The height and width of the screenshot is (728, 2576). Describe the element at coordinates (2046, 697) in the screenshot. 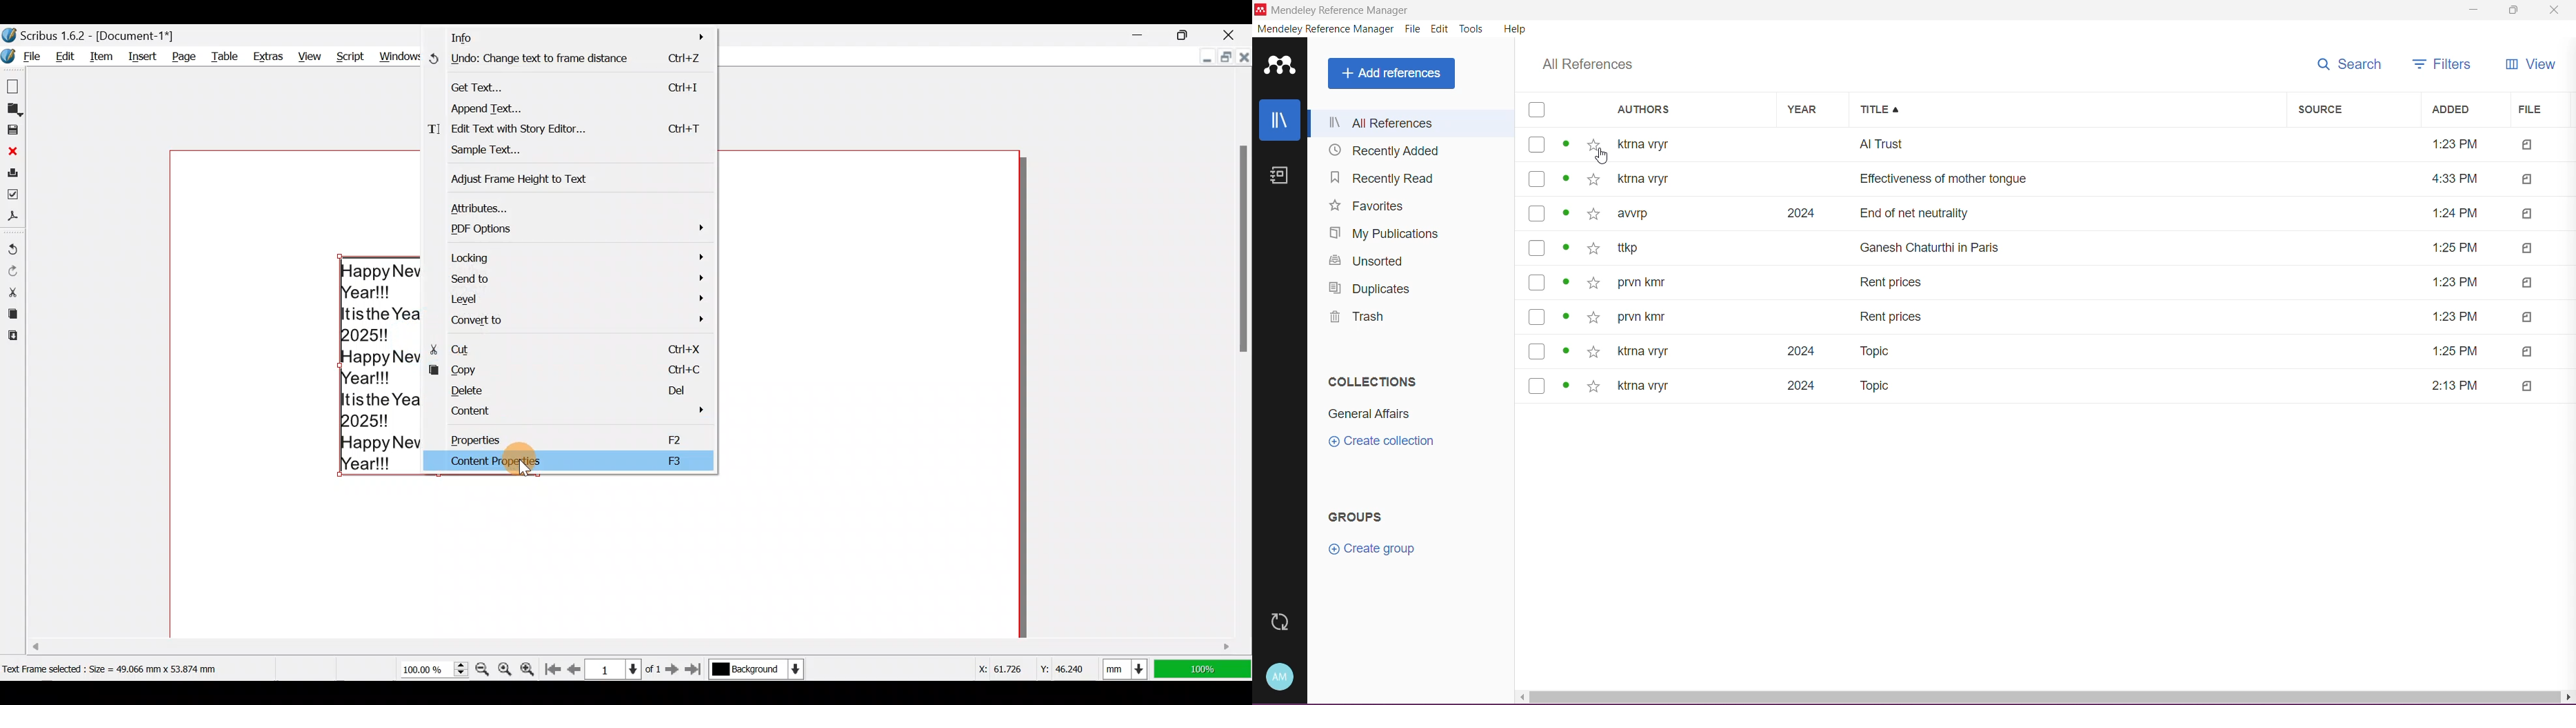

I see `Horizontal Scroll Bar` at that location.